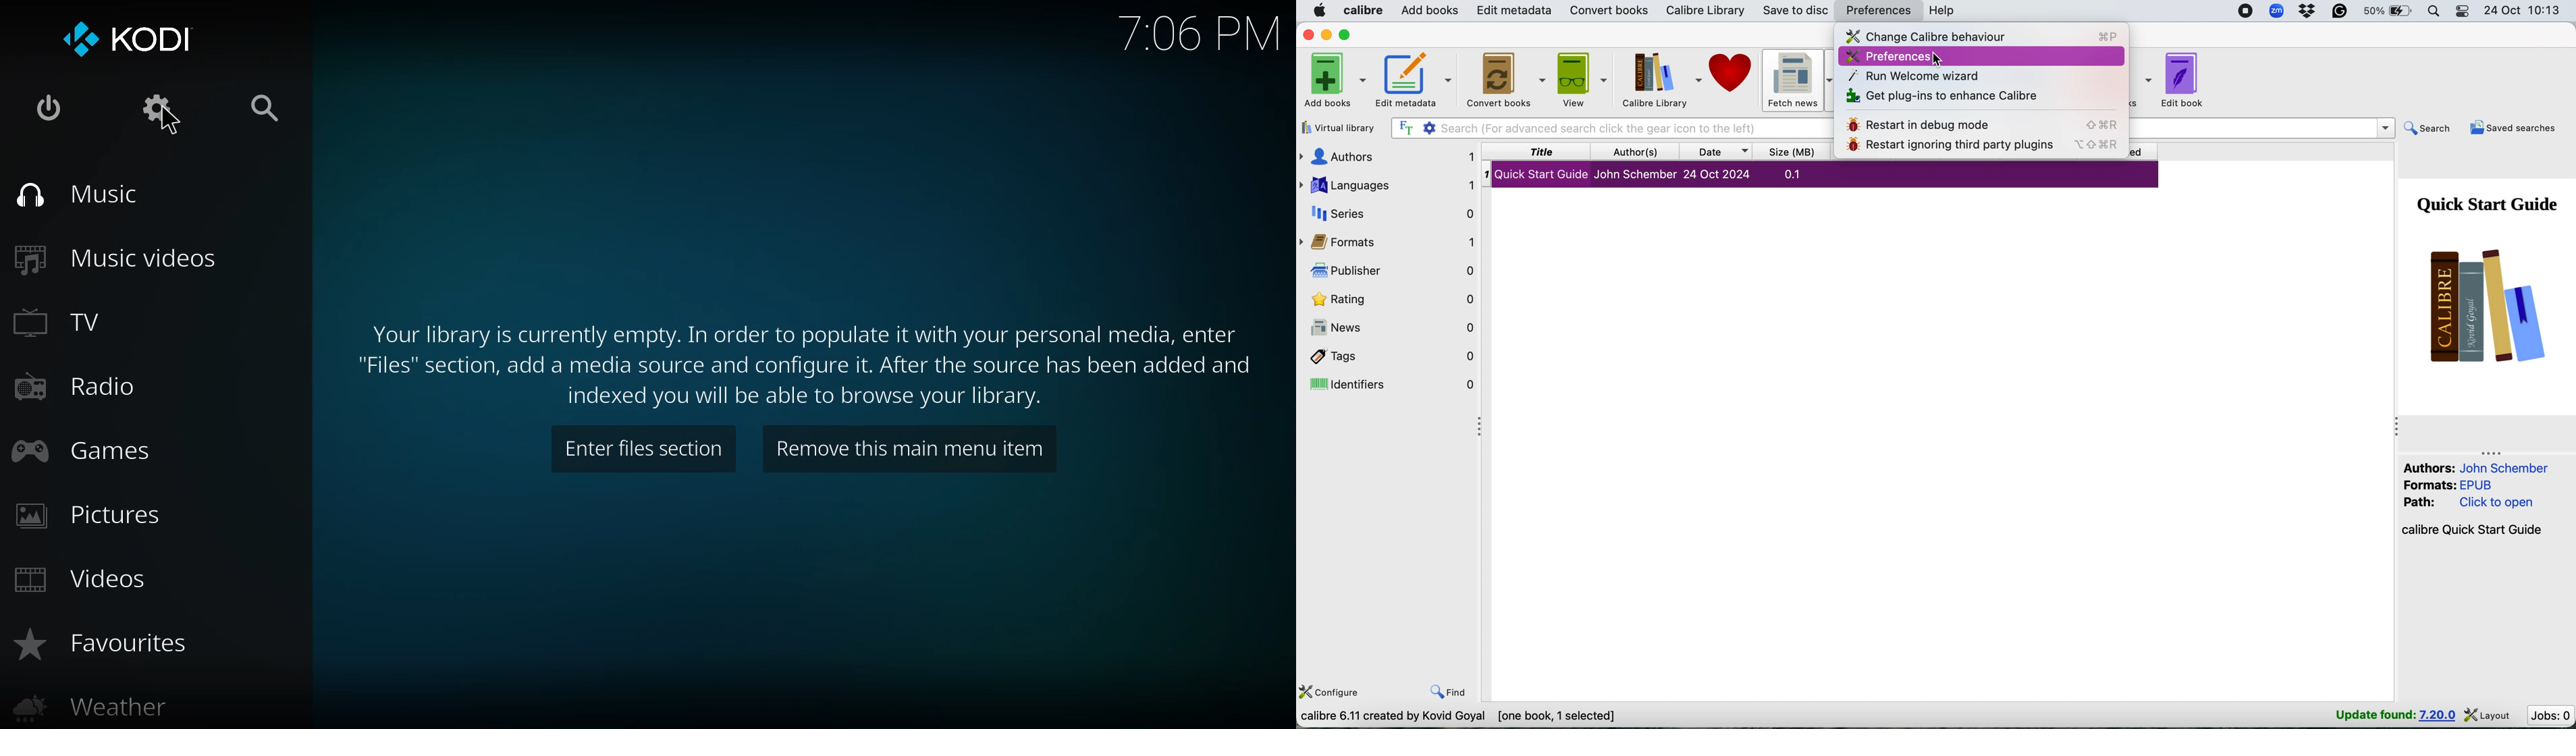 The height and width of the screenshot is (756, 2576). I want to click on add books, so click(1337, 80).